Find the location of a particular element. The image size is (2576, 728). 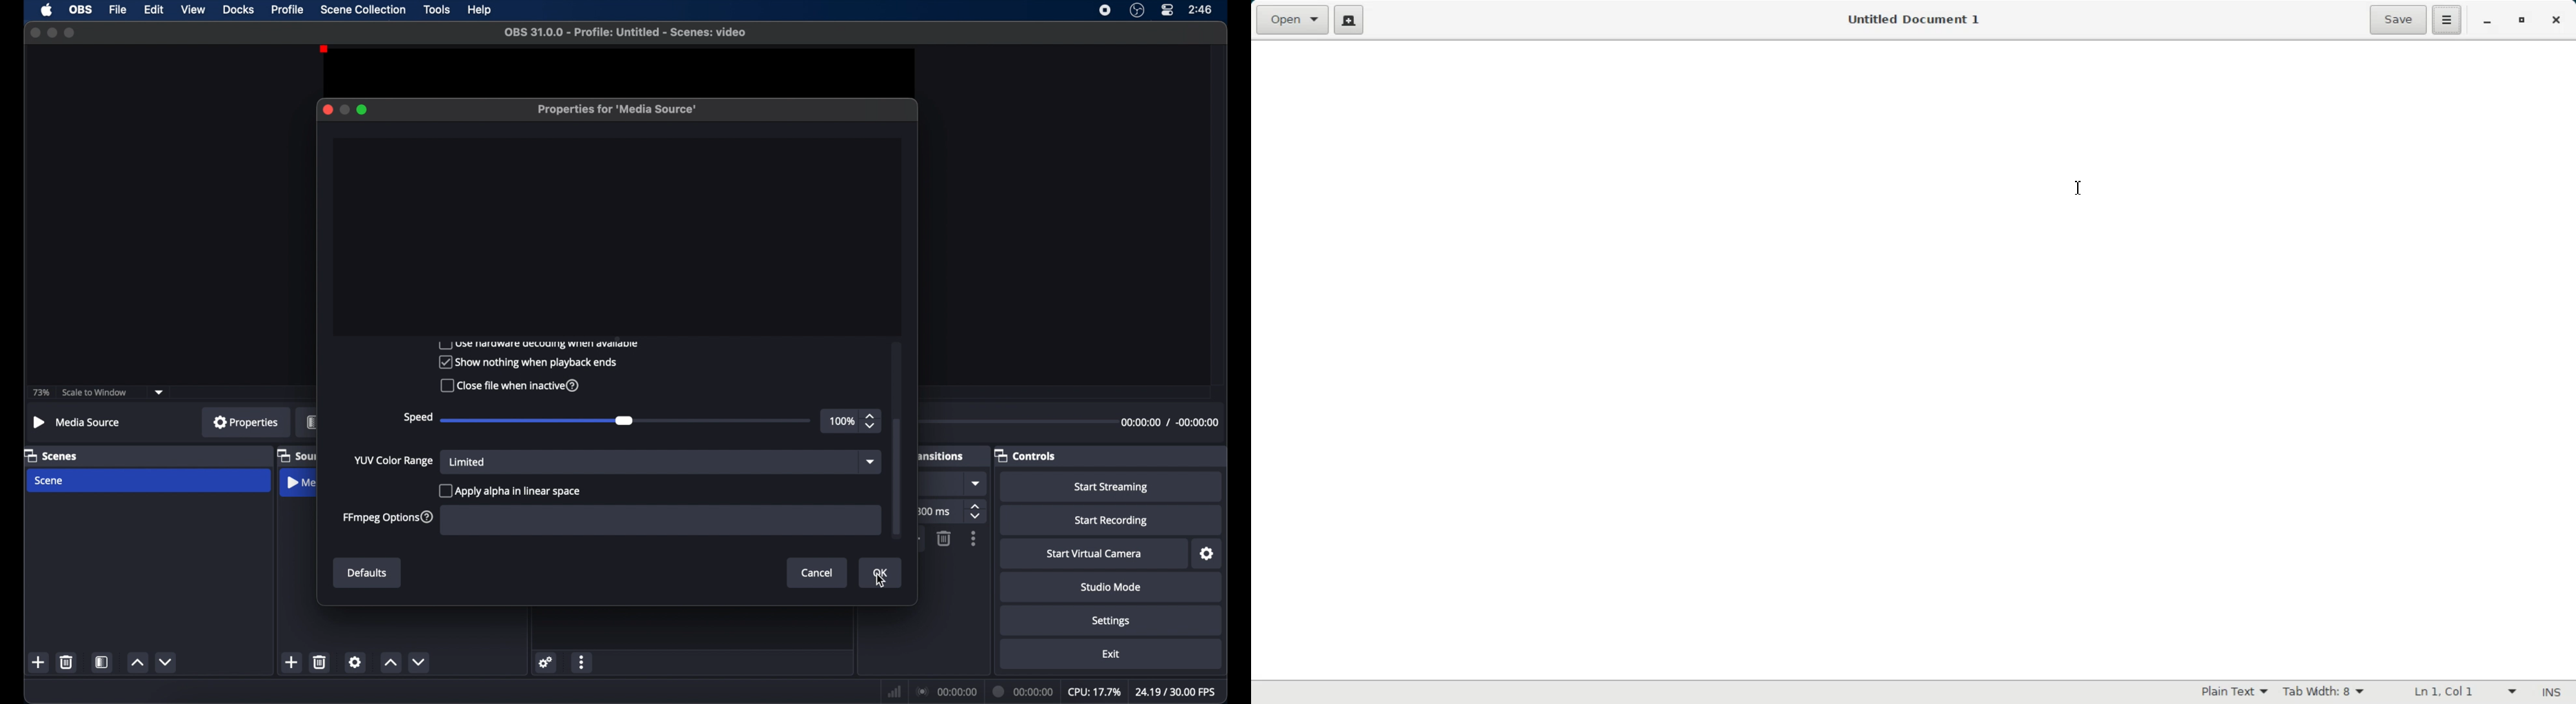

decrement is located at coordinates (422, 662).